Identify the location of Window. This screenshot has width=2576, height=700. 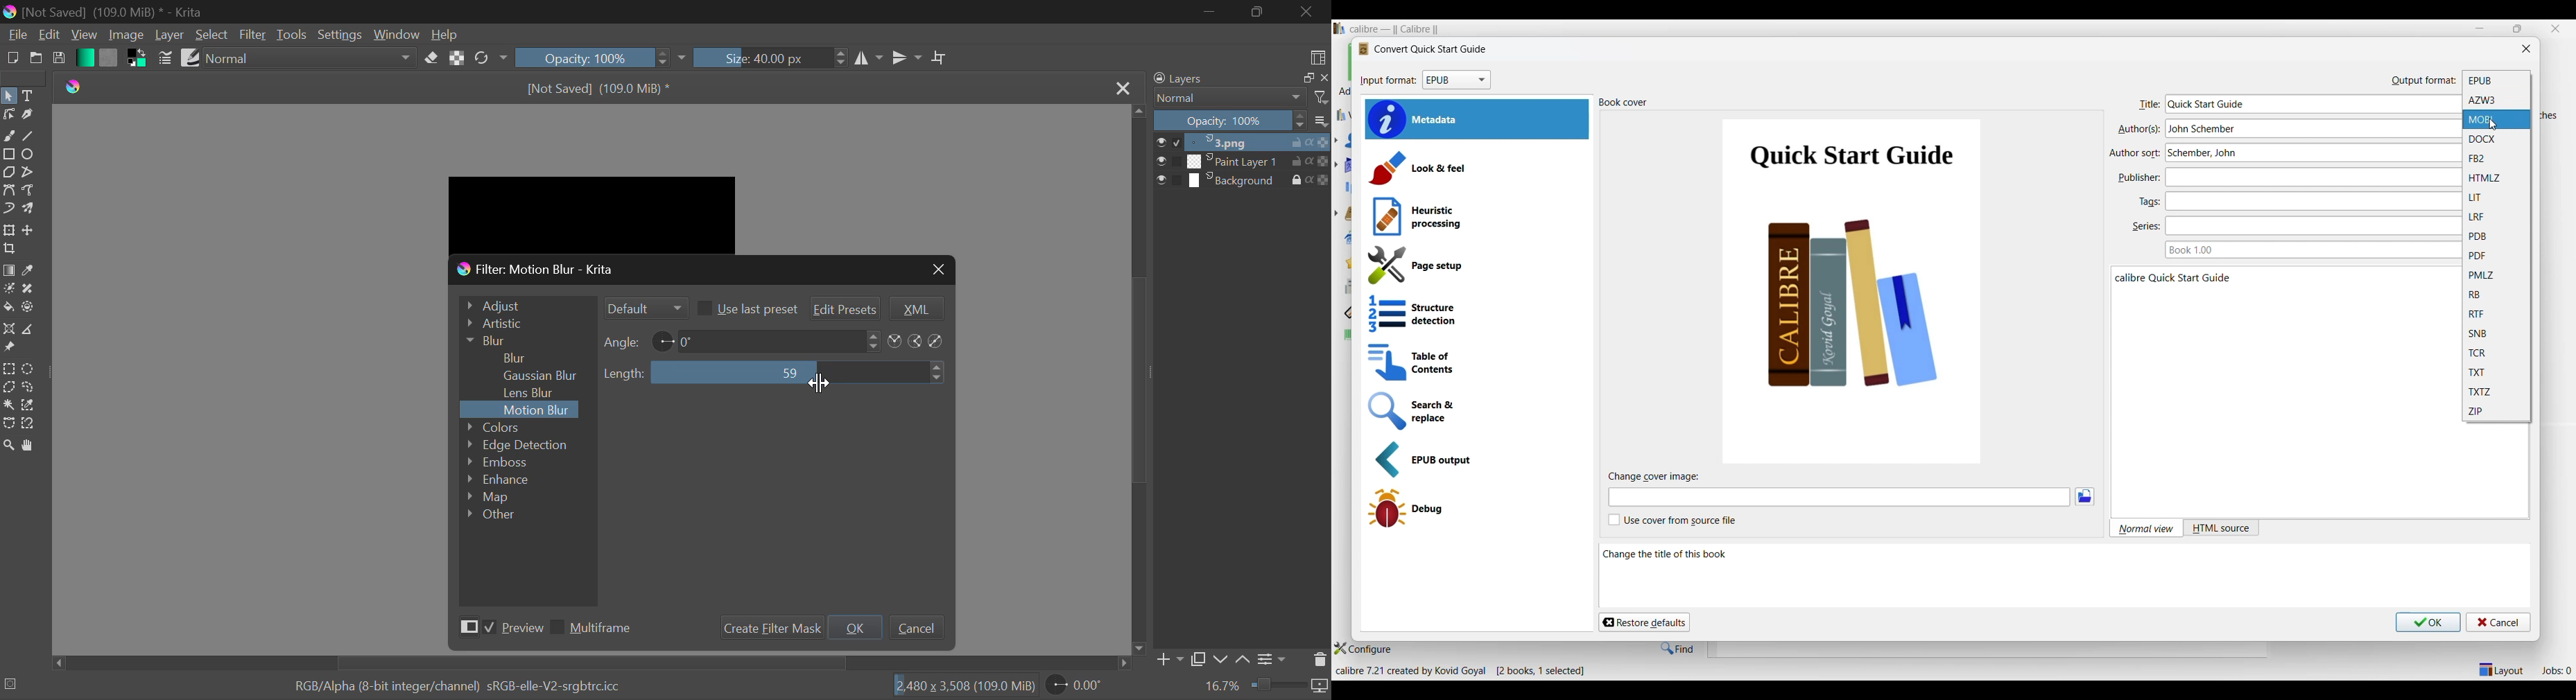
(396, 34).